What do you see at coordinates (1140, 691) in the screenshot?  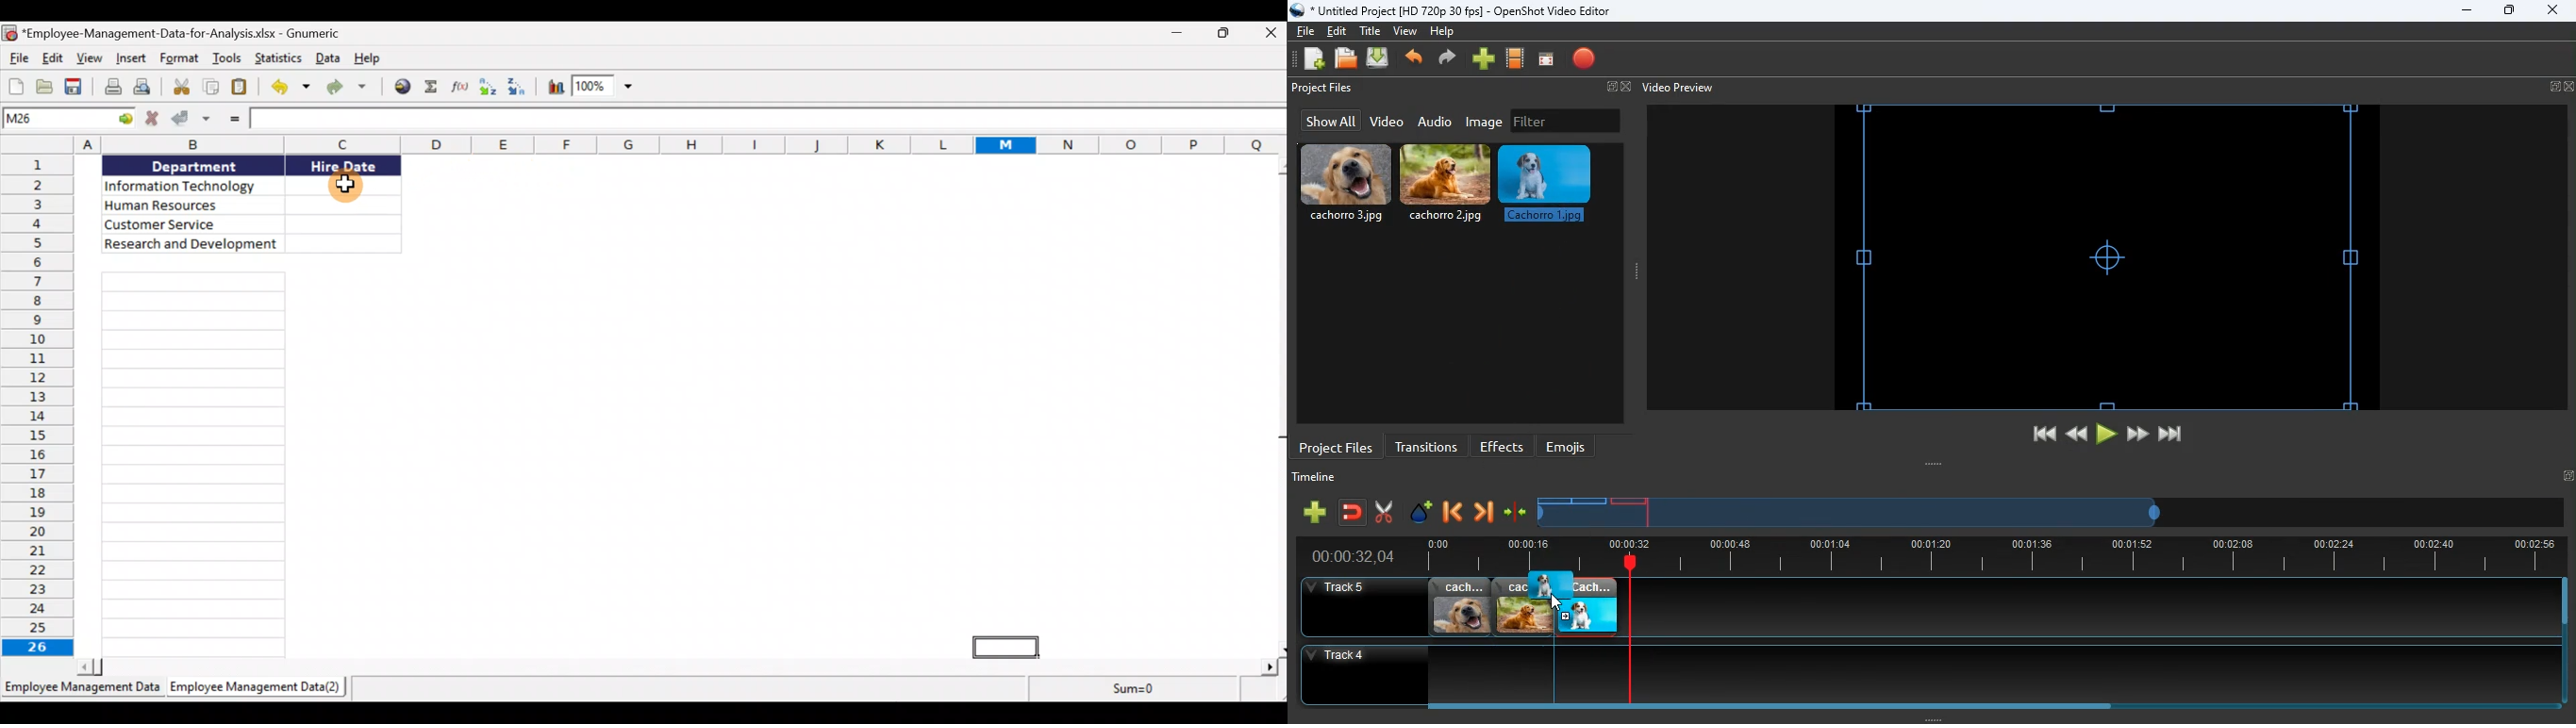 I see `sum=0` at bounding box center [1140, 691].